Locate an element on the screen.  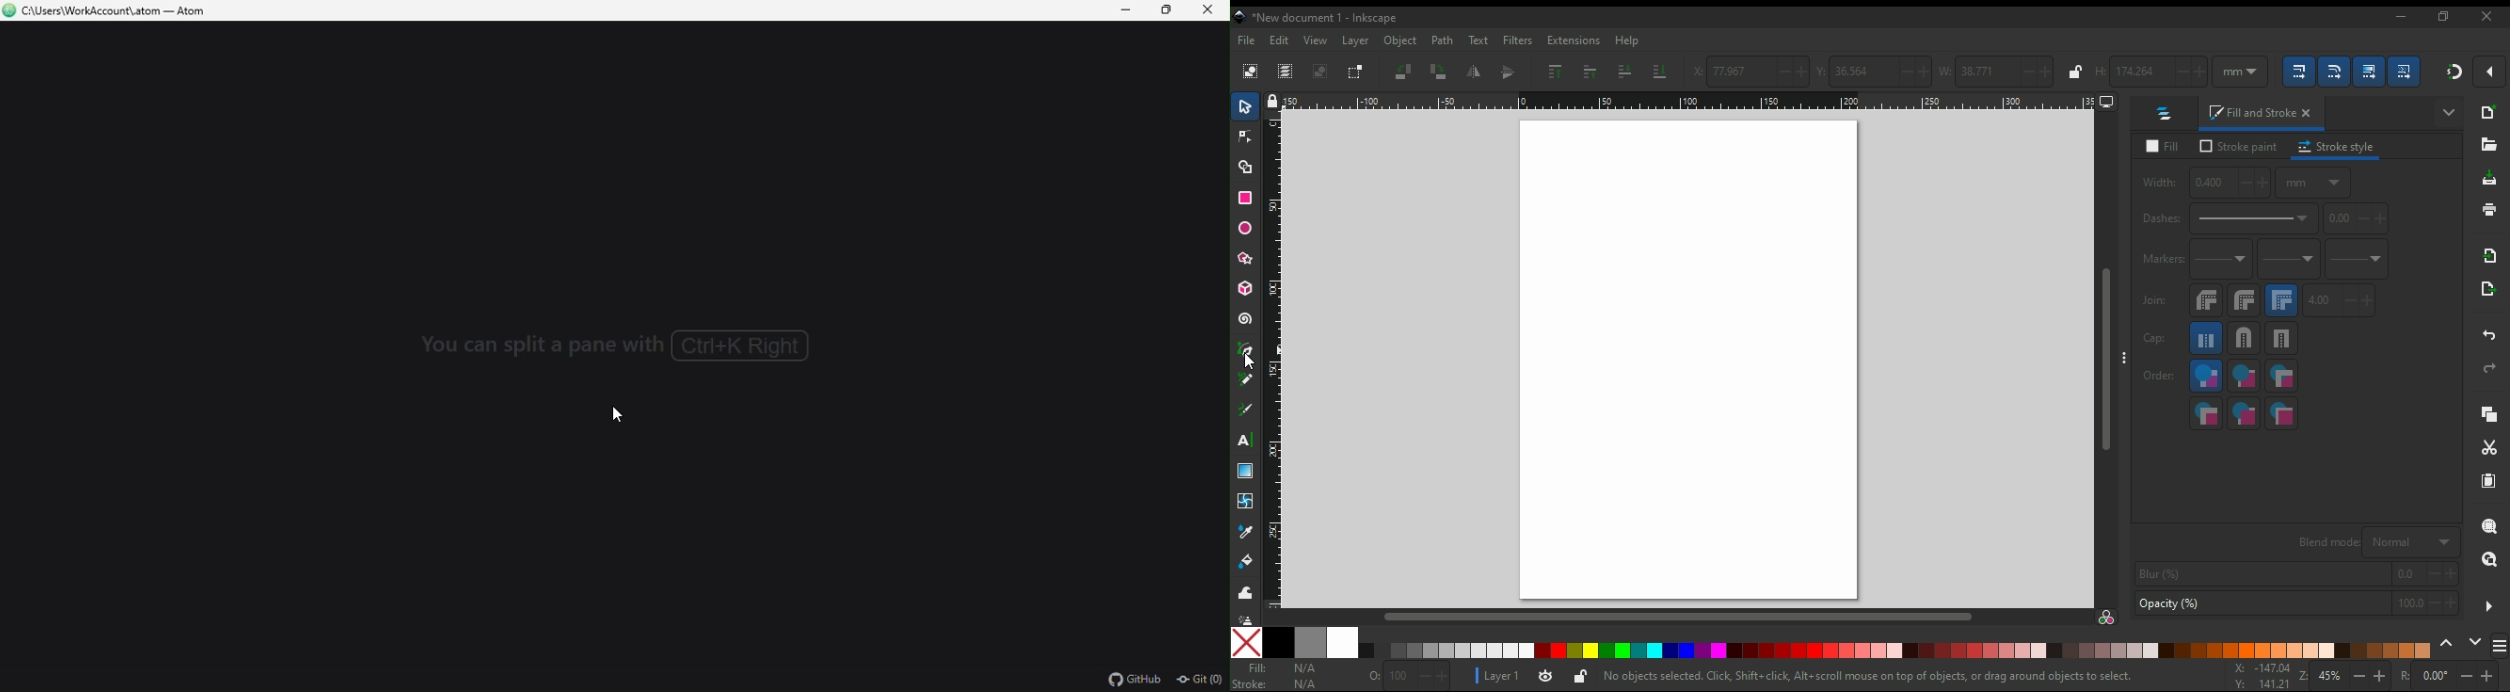
horizontal ruler is located at coordinates (1691, 102).